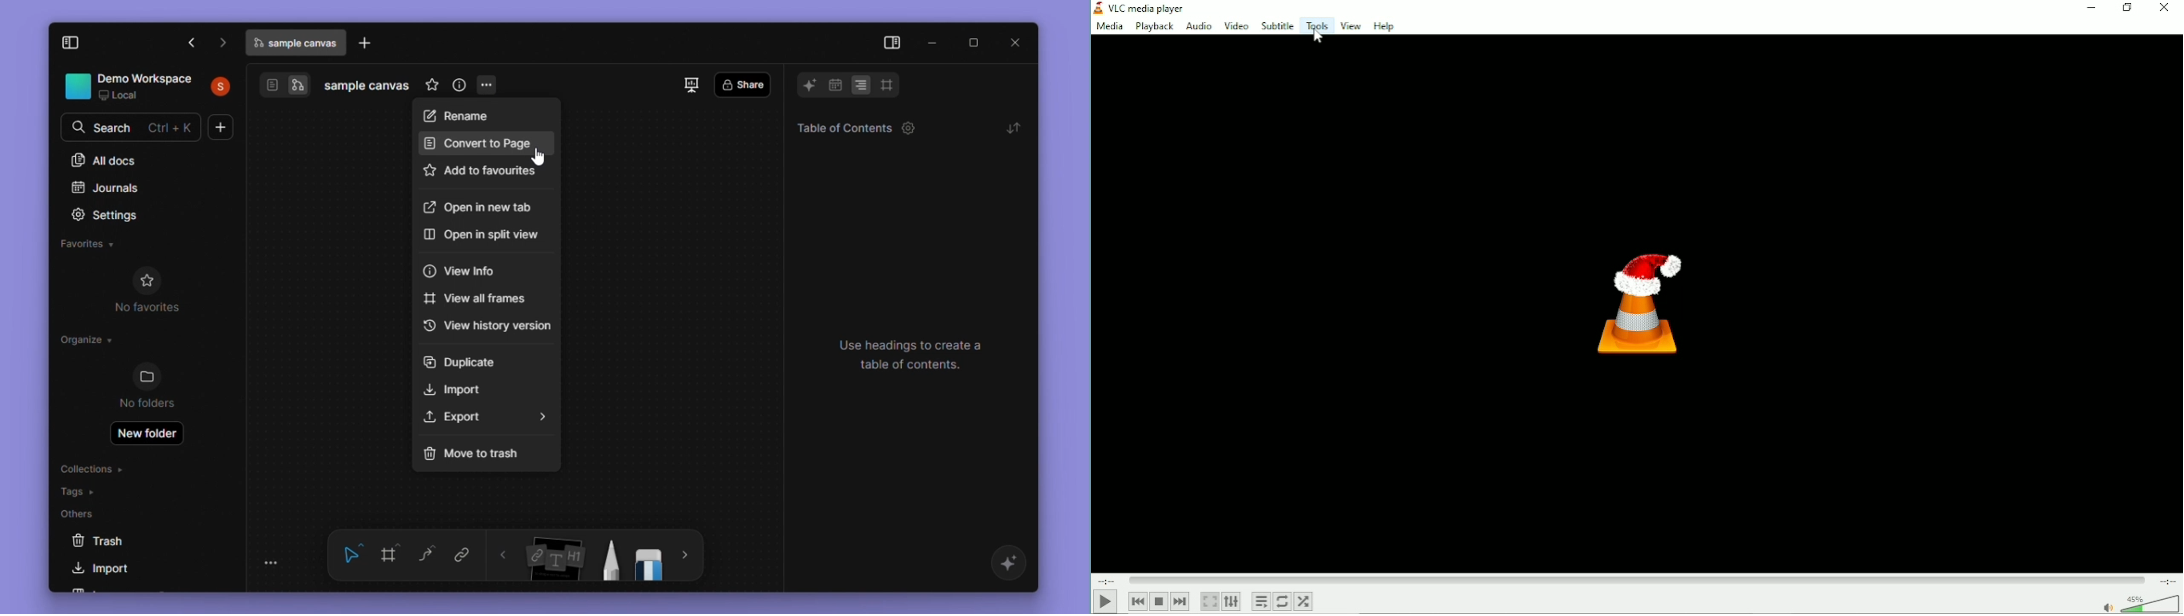 This screenshot has height=616, width=2184. What do you see at coordinates (851, 127) in the screenshot?
I see `table of contents` at bounding box center [851, 127].